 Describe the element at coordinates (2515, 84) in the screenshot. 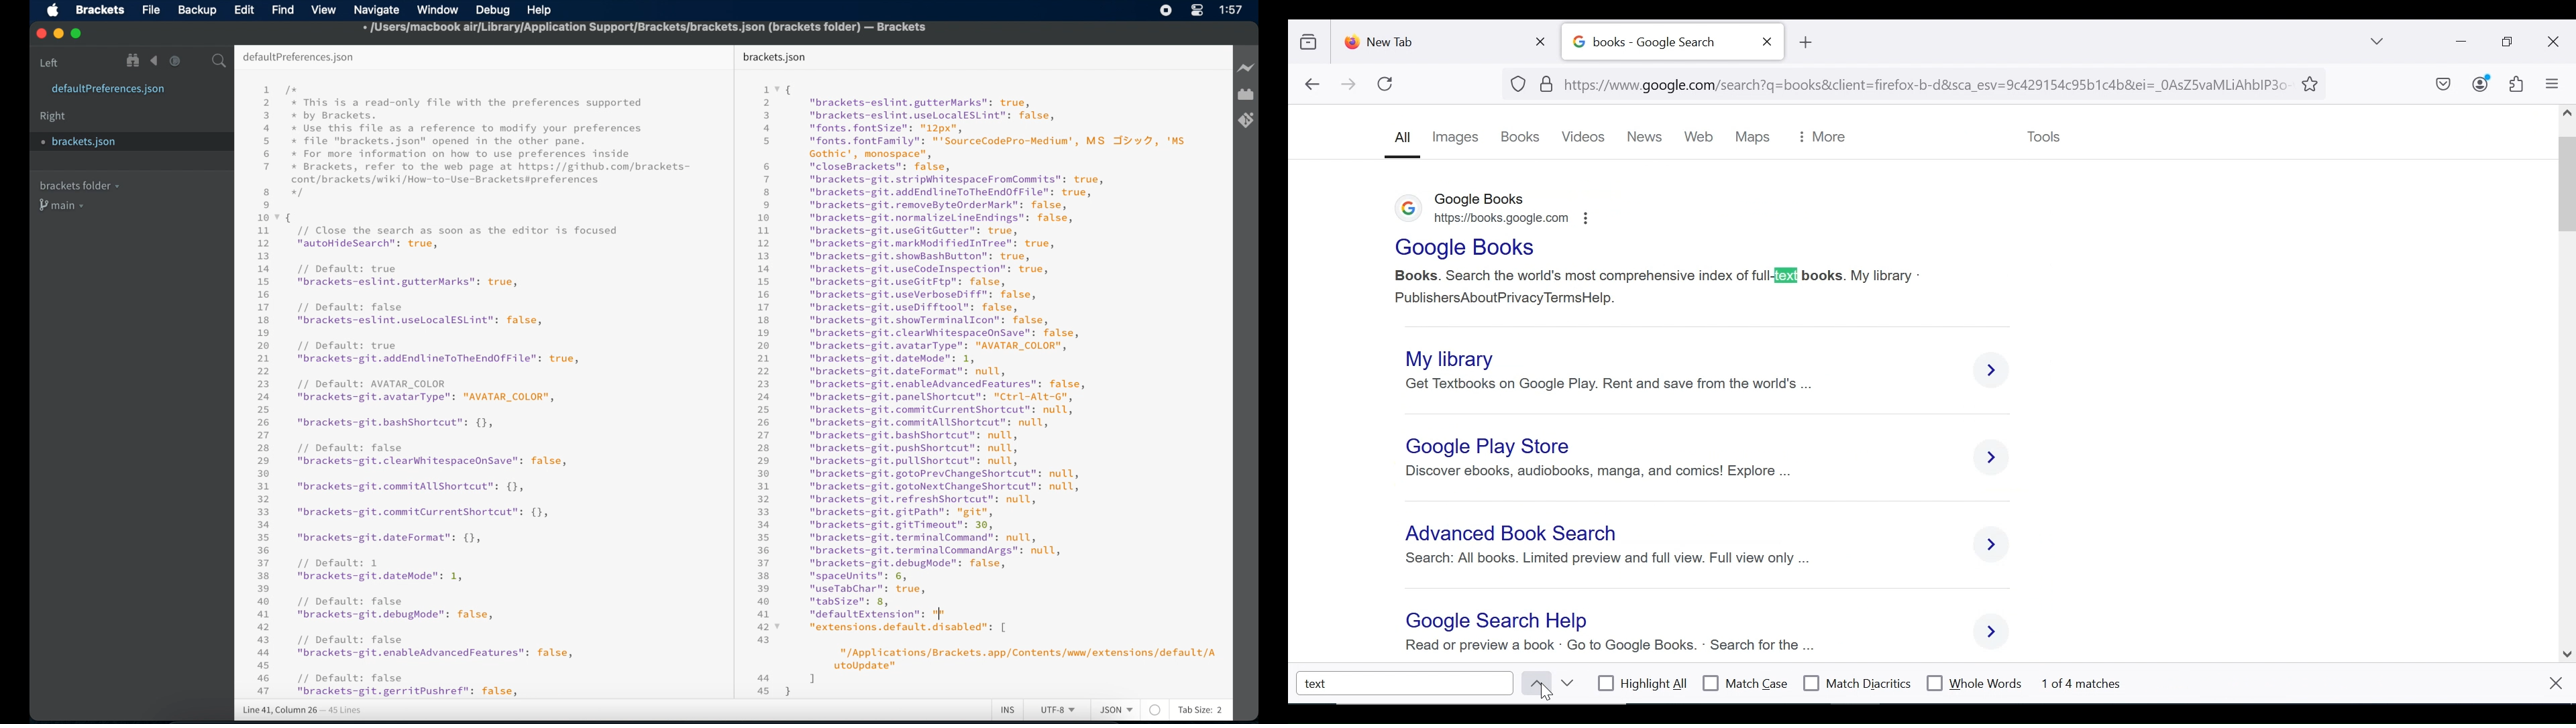

I see `extensions` at that location.